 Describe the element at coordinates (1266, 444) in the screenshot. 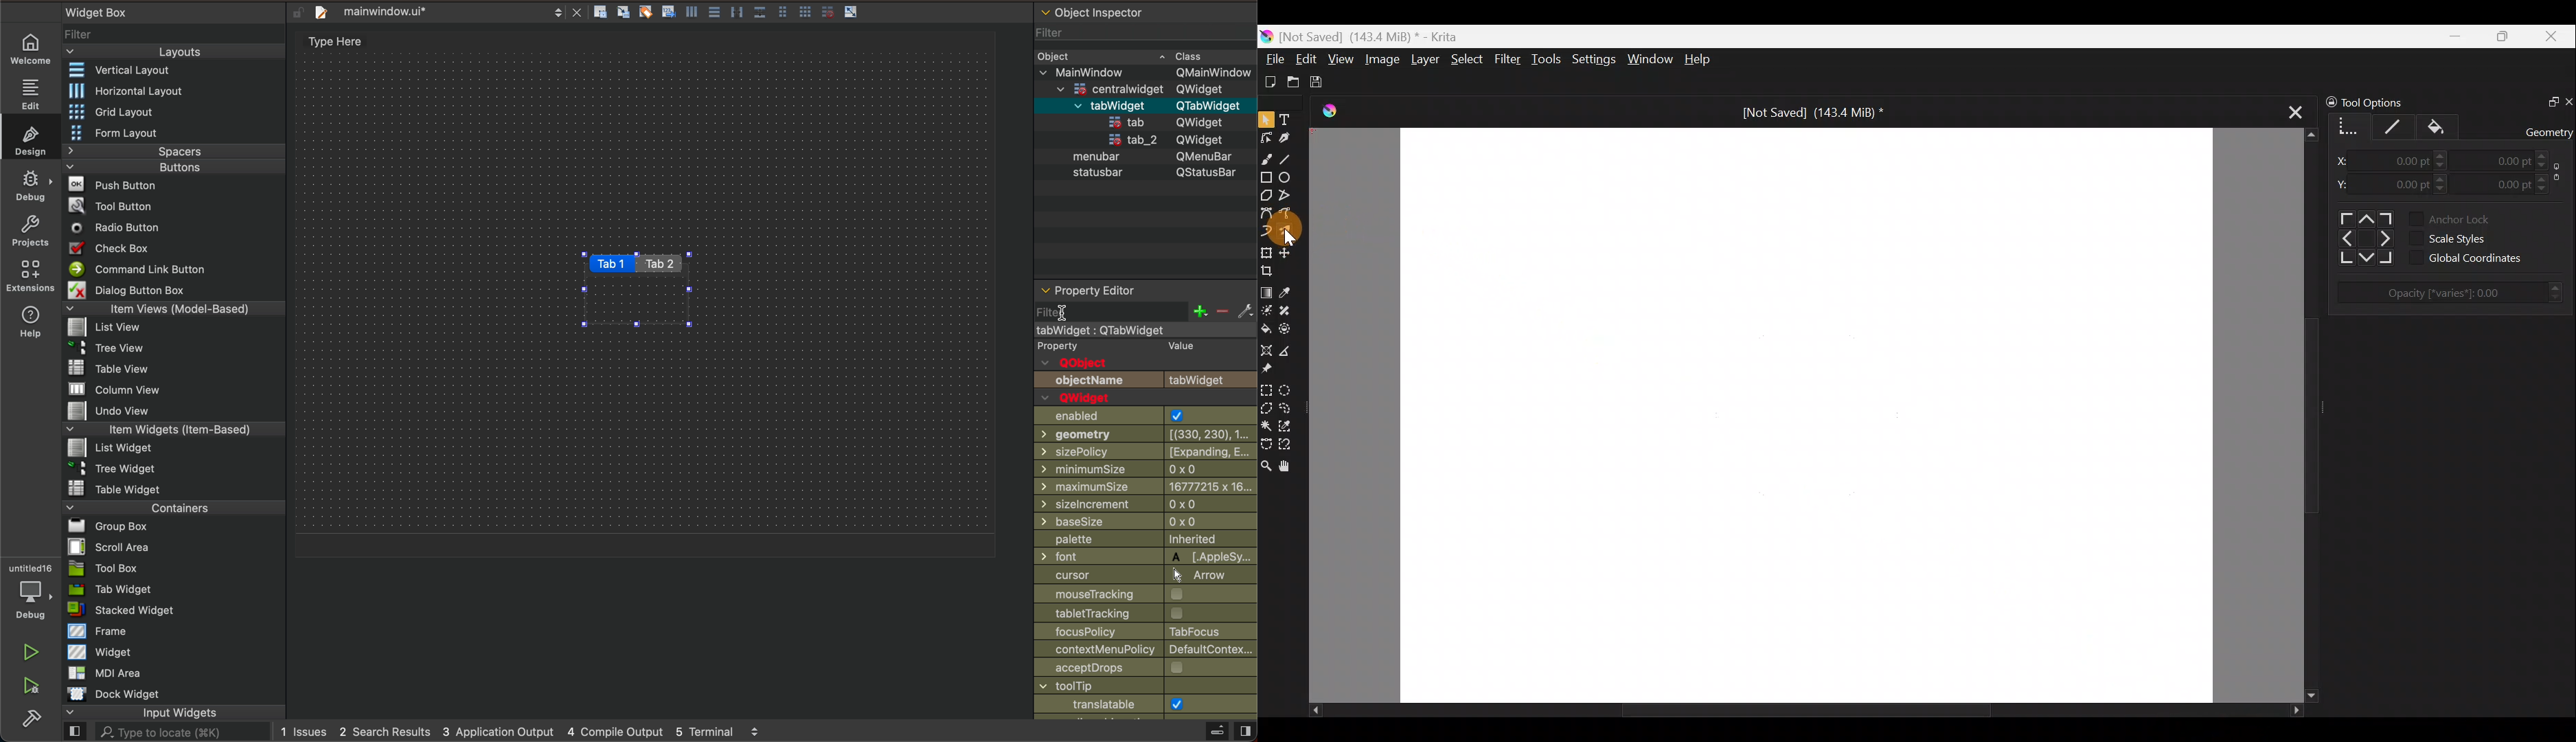

I see `Bezier curve selection tool` at that location.